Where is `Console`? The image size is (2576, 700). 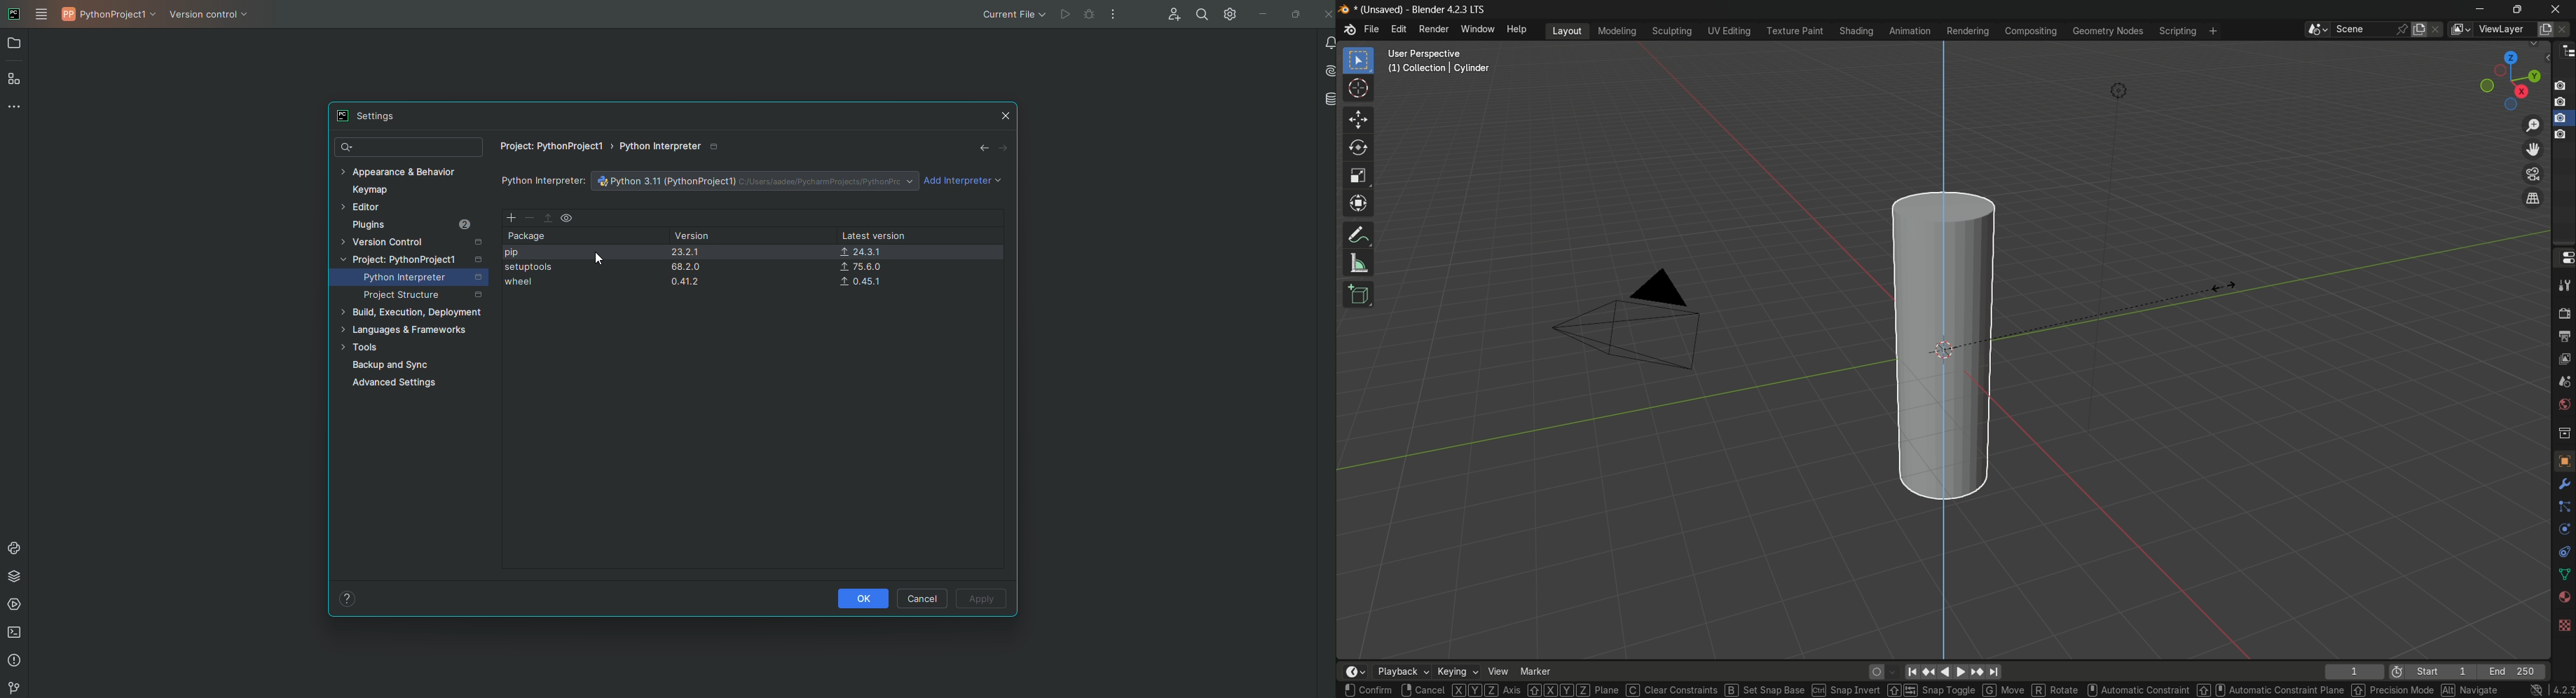
Console is located at coordinates (13, 546).